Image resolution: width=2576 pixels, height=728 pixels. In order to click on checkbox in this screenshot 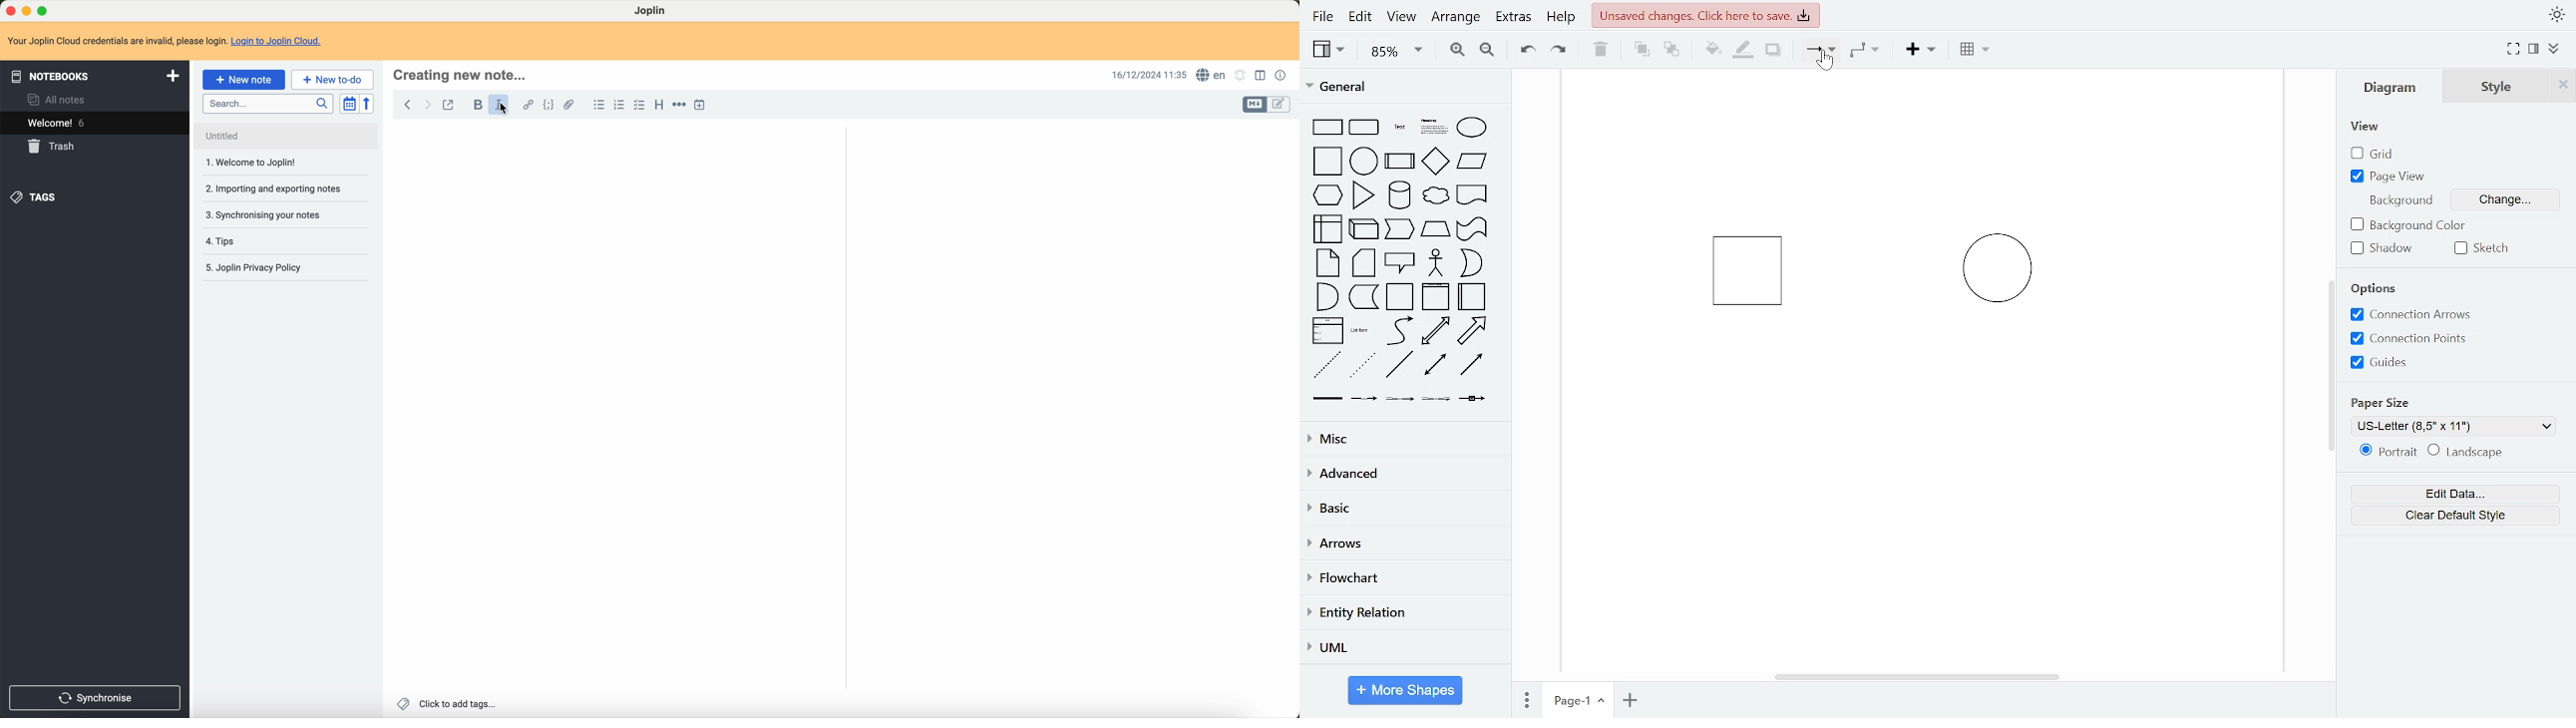, I will do `click(639, 106)`.